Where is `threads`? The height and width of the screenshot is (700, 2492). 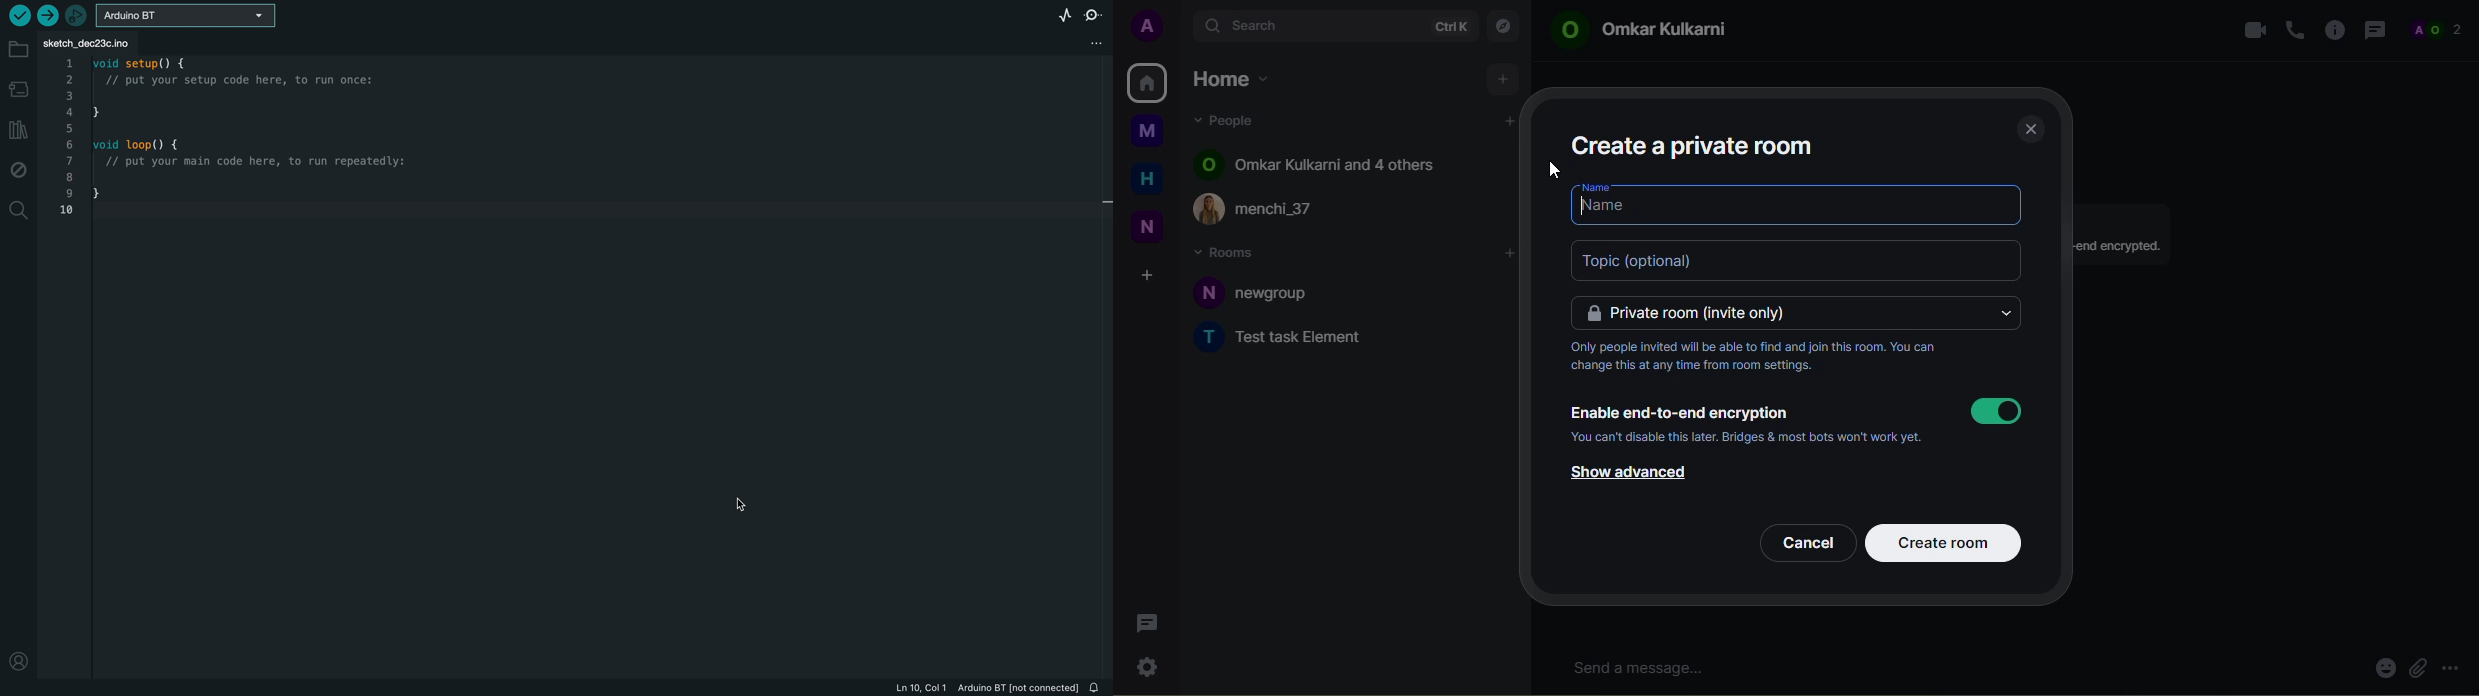 threads is located at coordinates (2374, 30).